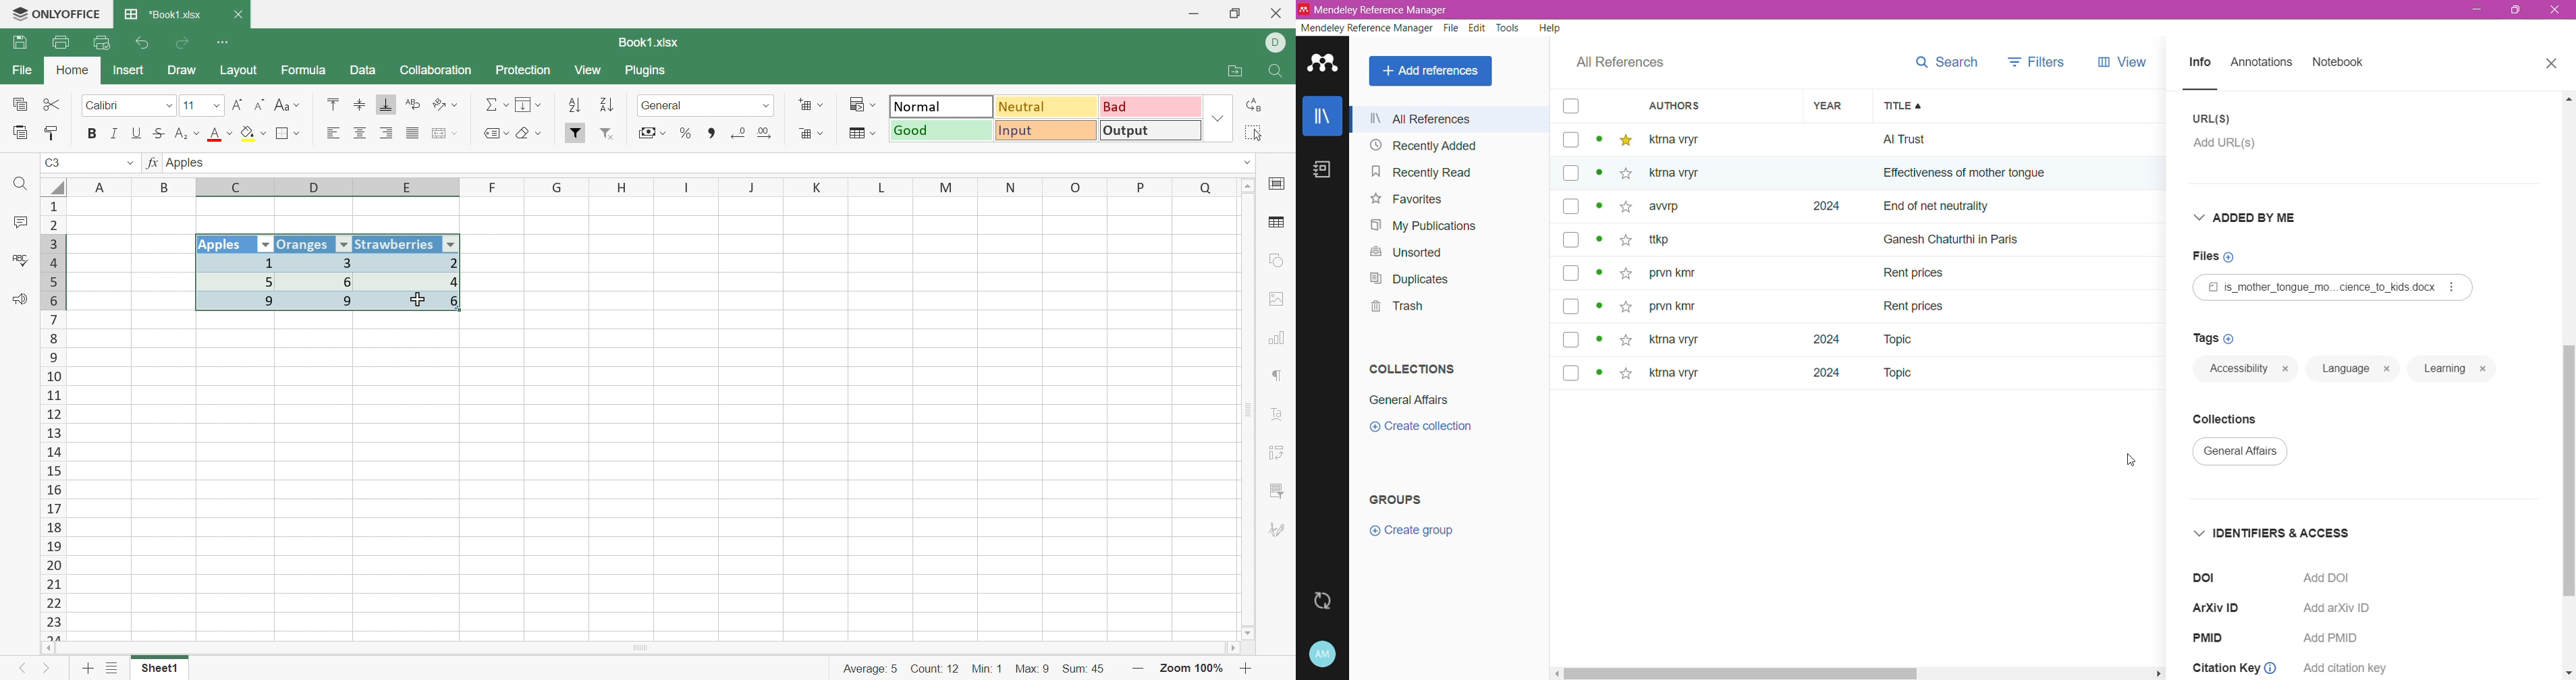 This screenshot has height=700, width=2576. Describe the element at coordinates (1681, 274) in the screenshot. I see `prvn kity` at that location.